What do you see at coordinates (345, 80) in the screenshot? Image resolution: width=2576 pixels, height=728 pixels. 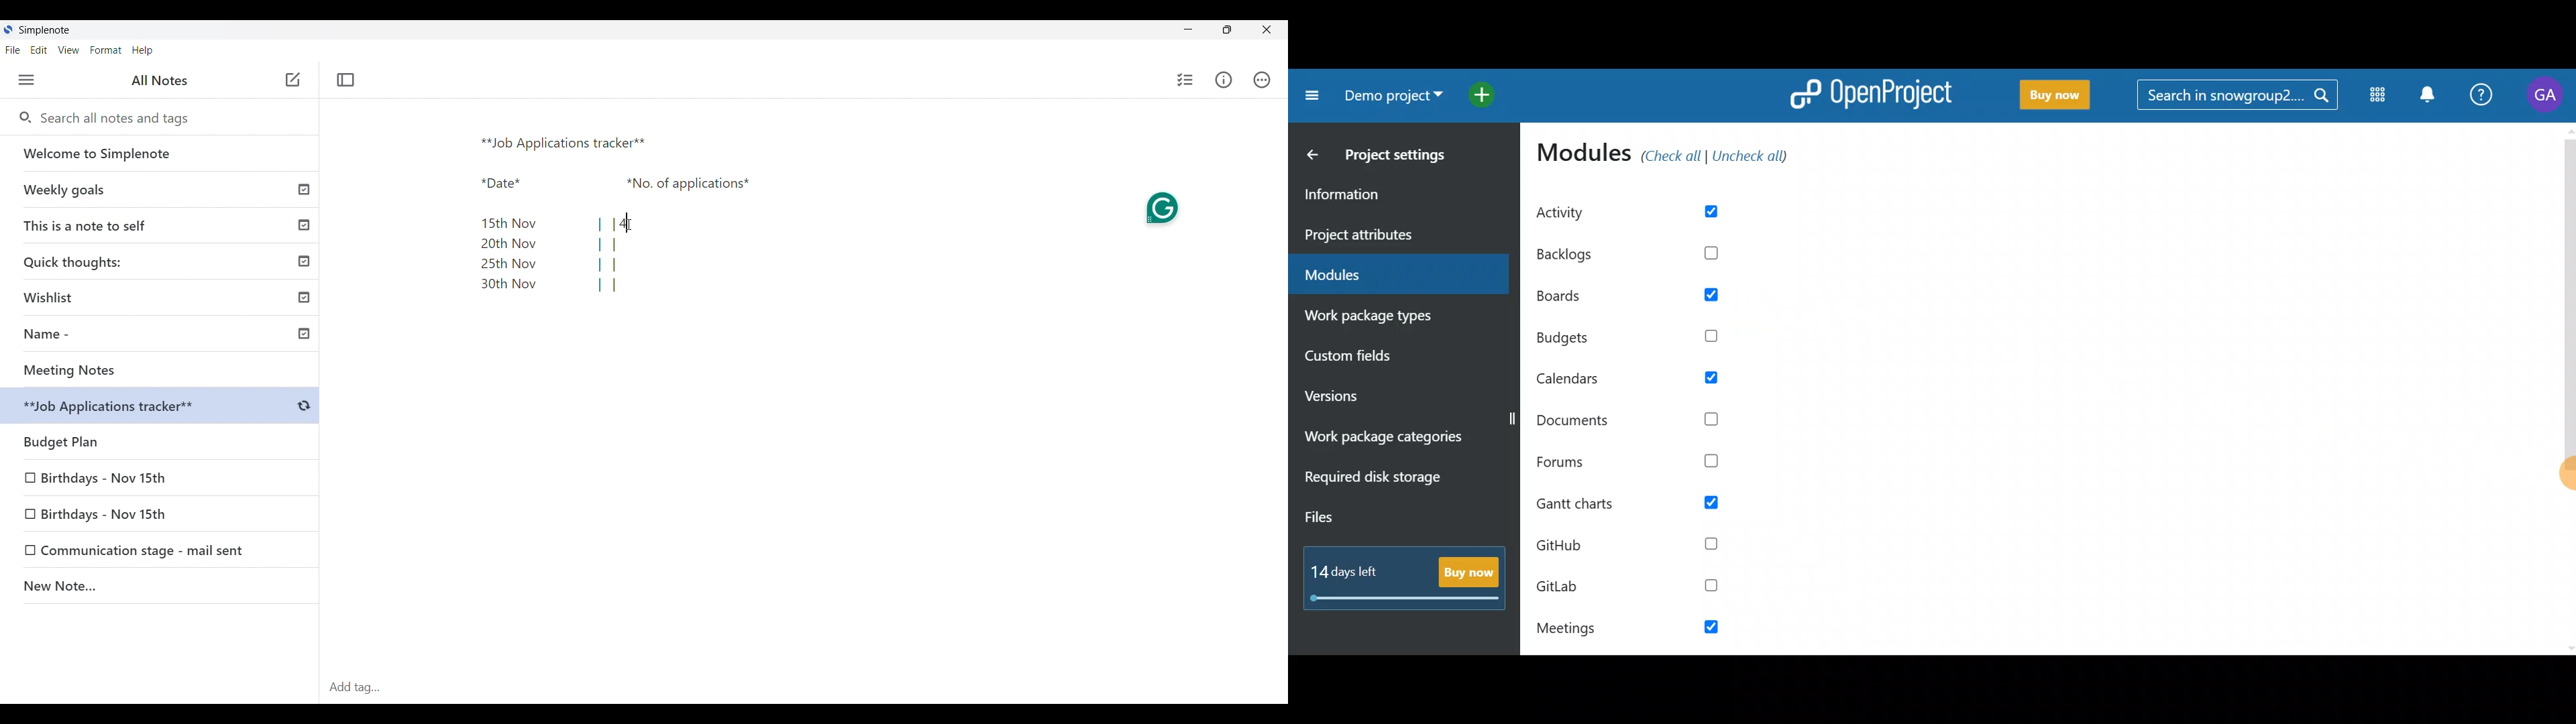 I see `Toggle focus mode` at bounding box center [345, 80].